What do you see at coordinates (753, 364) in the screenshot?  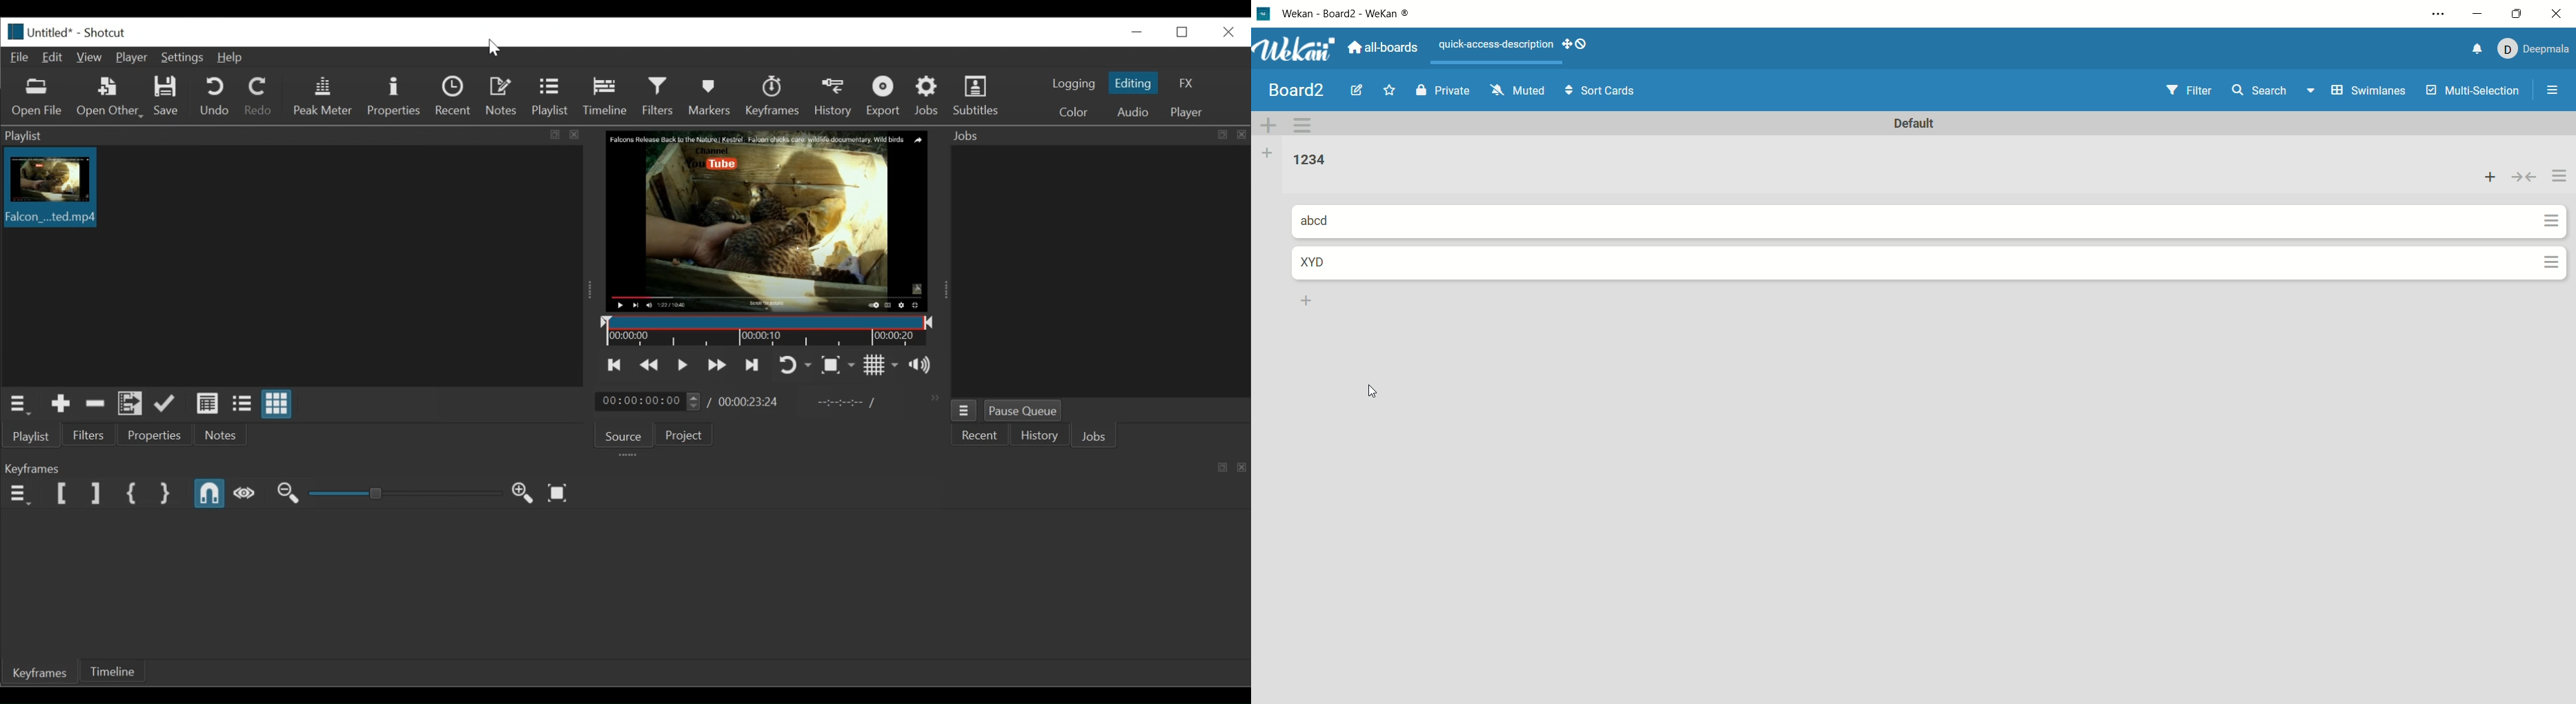 I see `Skip to the next point` at bounding box center [753, 364].